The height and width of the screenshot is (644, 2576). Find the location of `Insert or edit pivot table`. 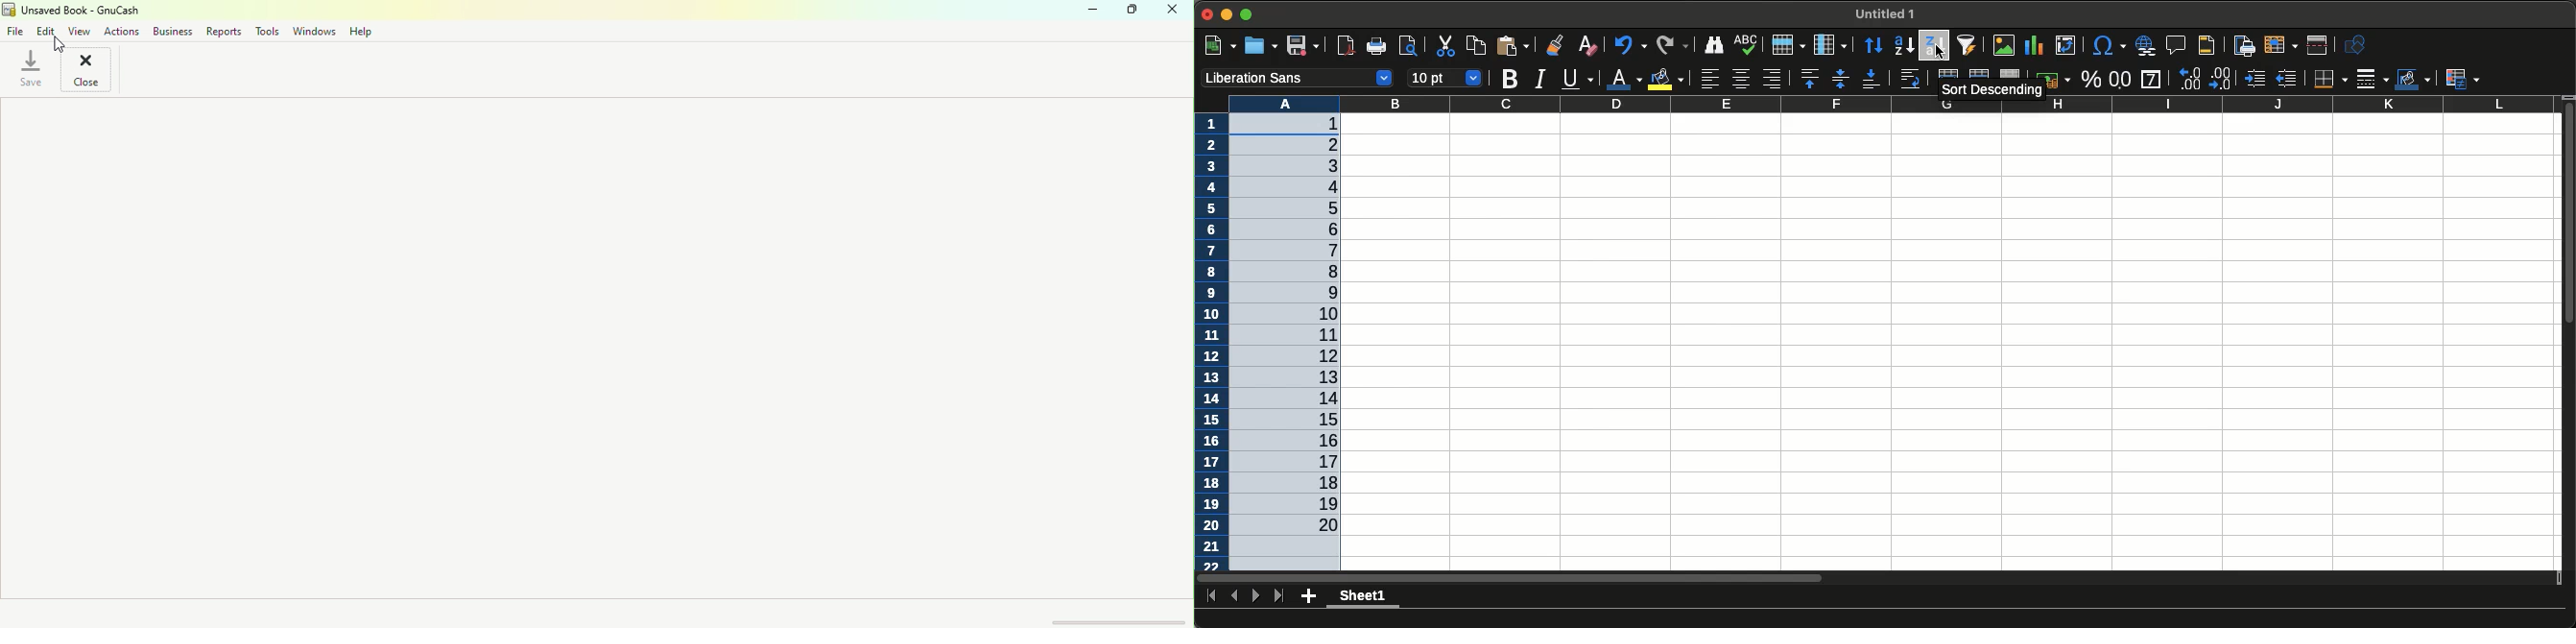

Insert or edit pivot table is located at coordinates (2065, 45).